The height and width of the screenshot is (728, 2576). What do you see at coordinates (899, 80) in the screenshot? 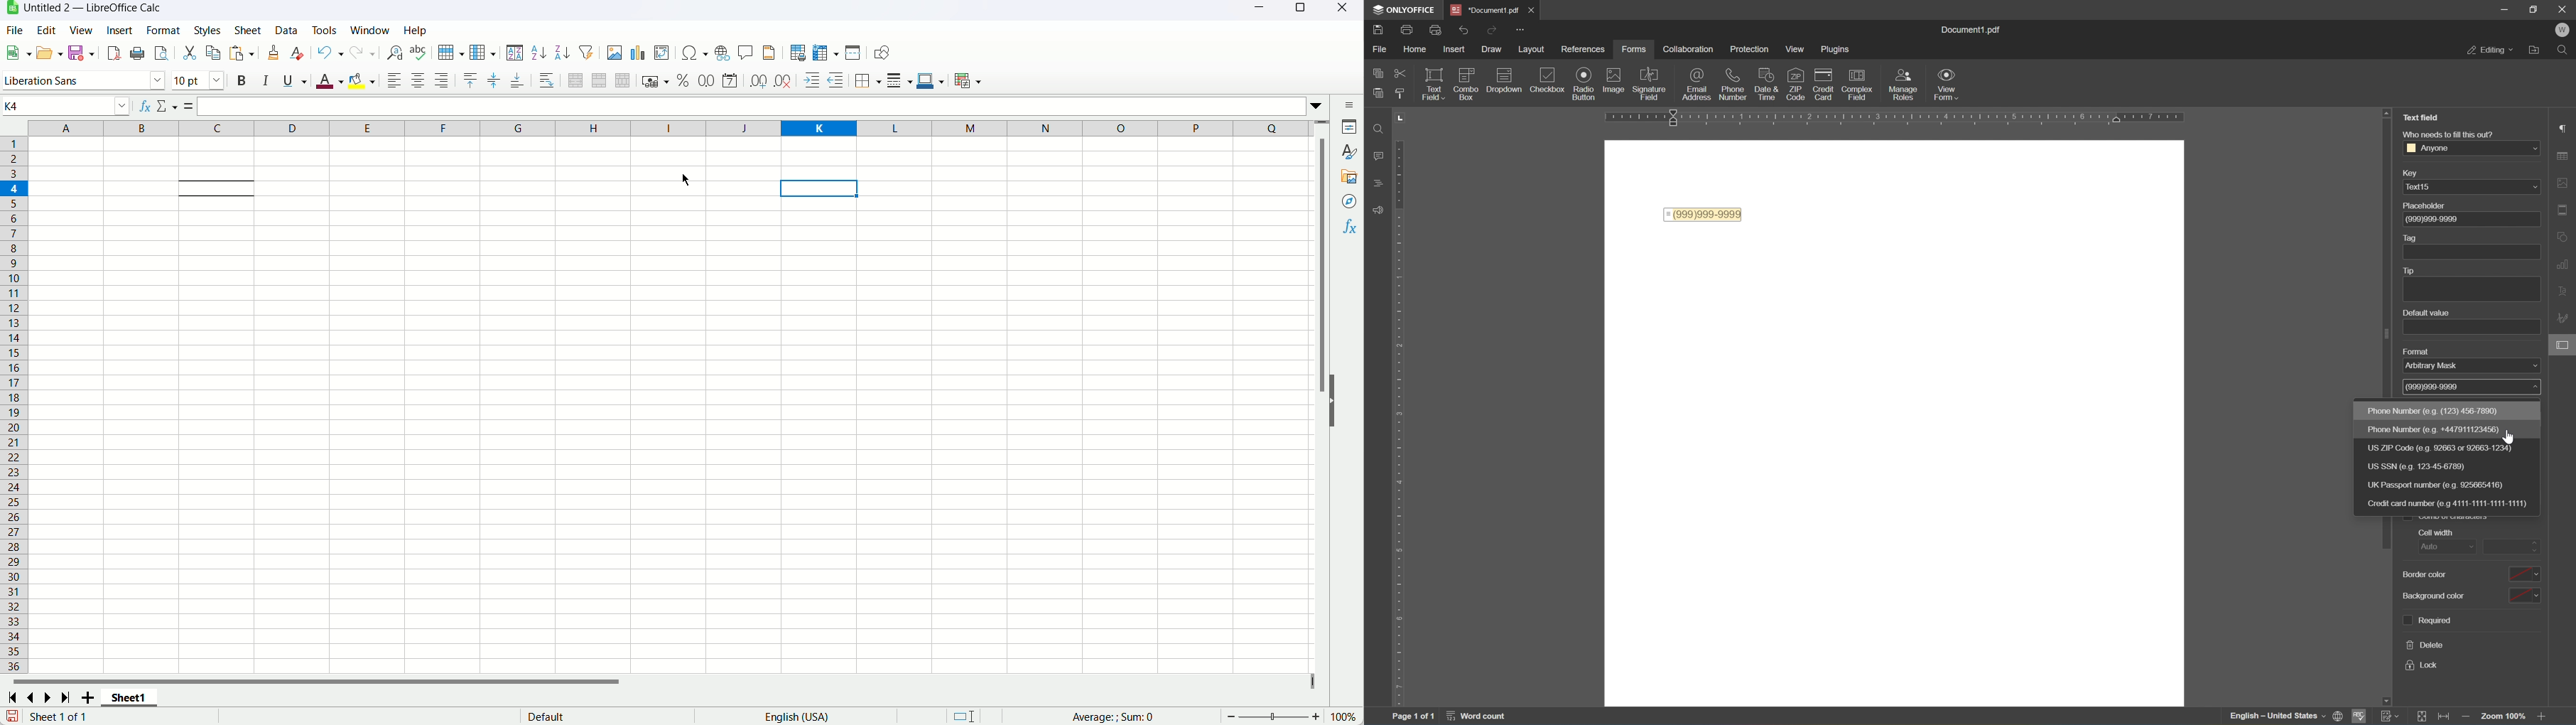
I see `Border style` at bounding box center [899, 80].